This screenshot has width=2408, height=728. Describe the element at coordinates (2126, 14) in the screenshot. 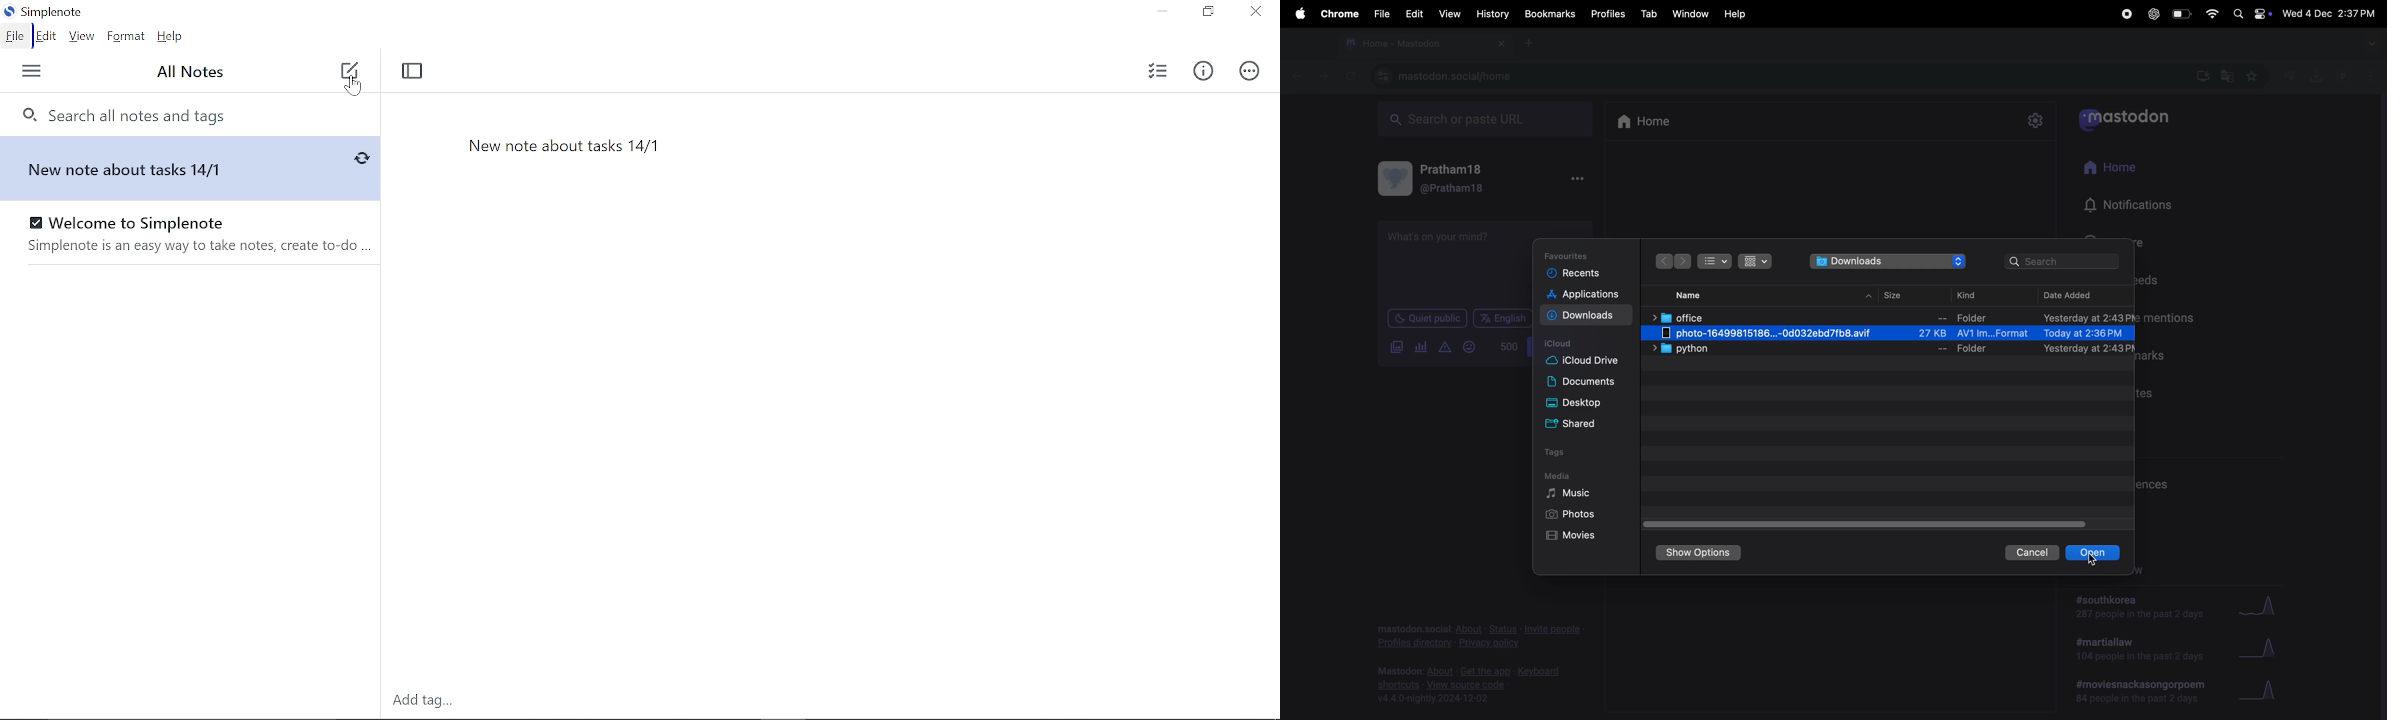

I see `record` at that location.